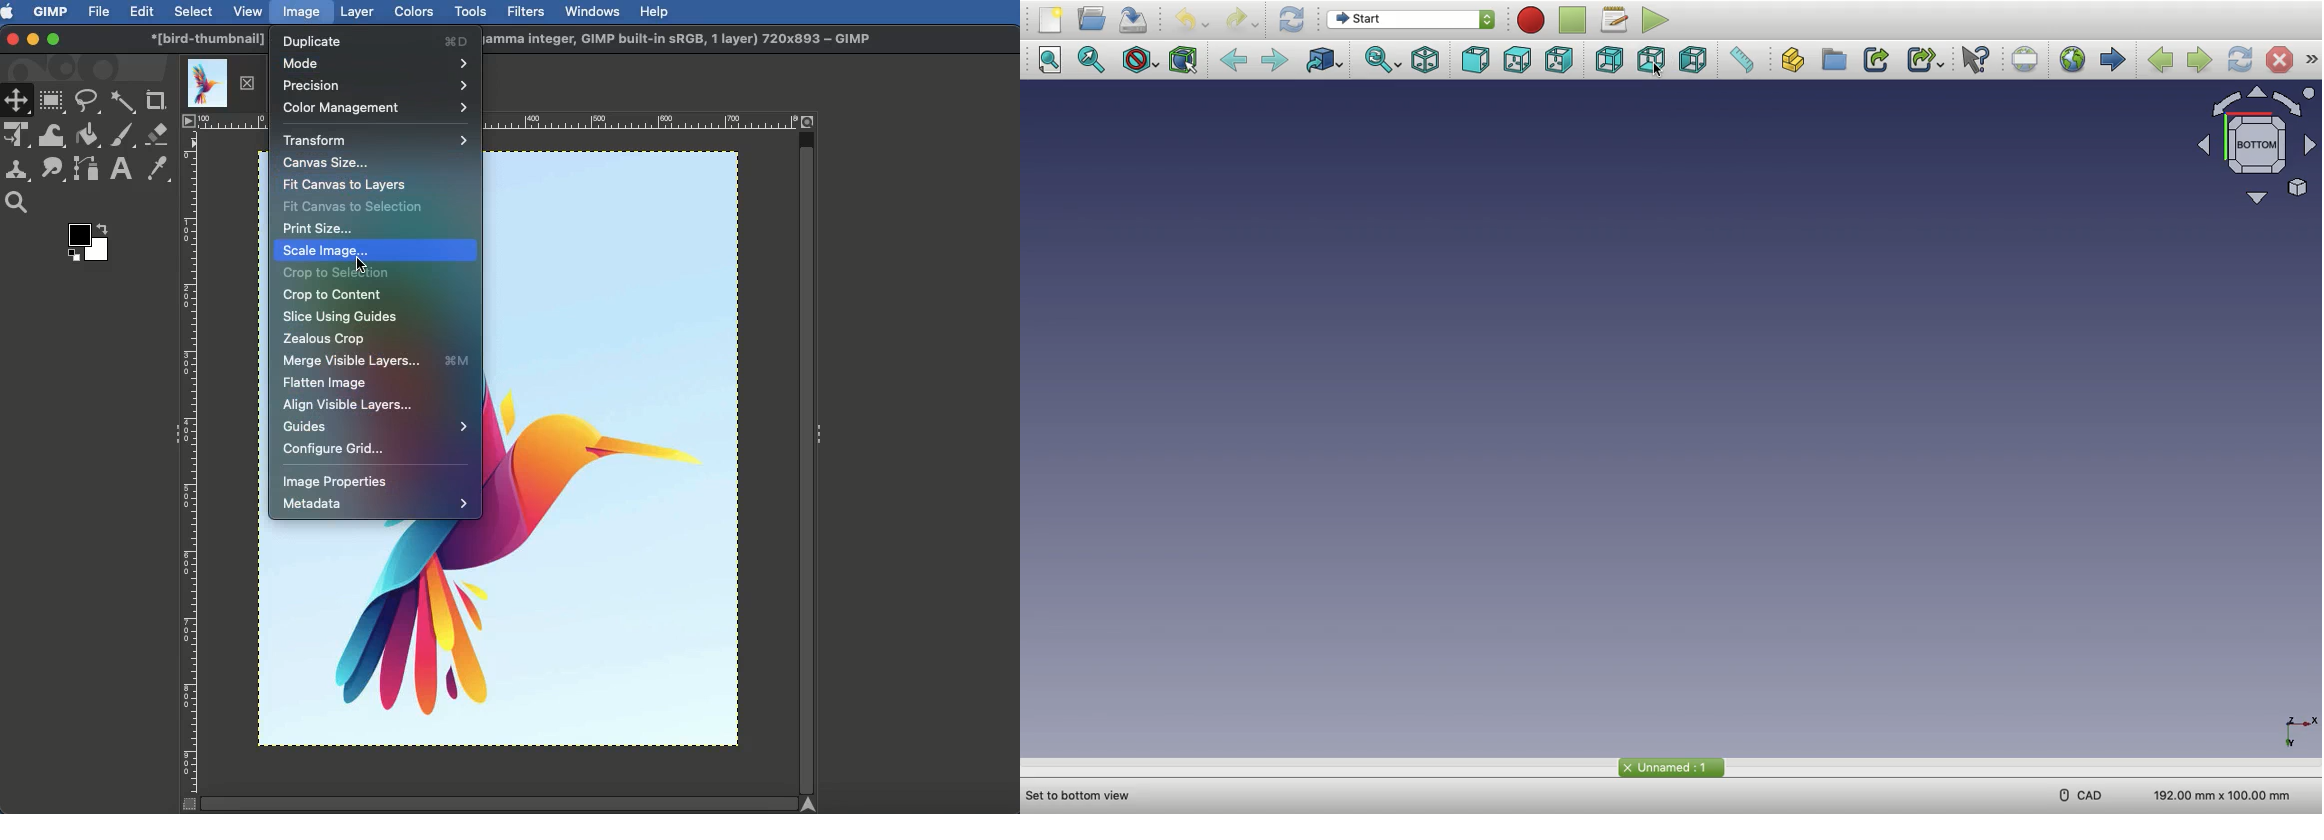 The image size is (2324, 840). I want to click on Scale image, so click(376, 251).